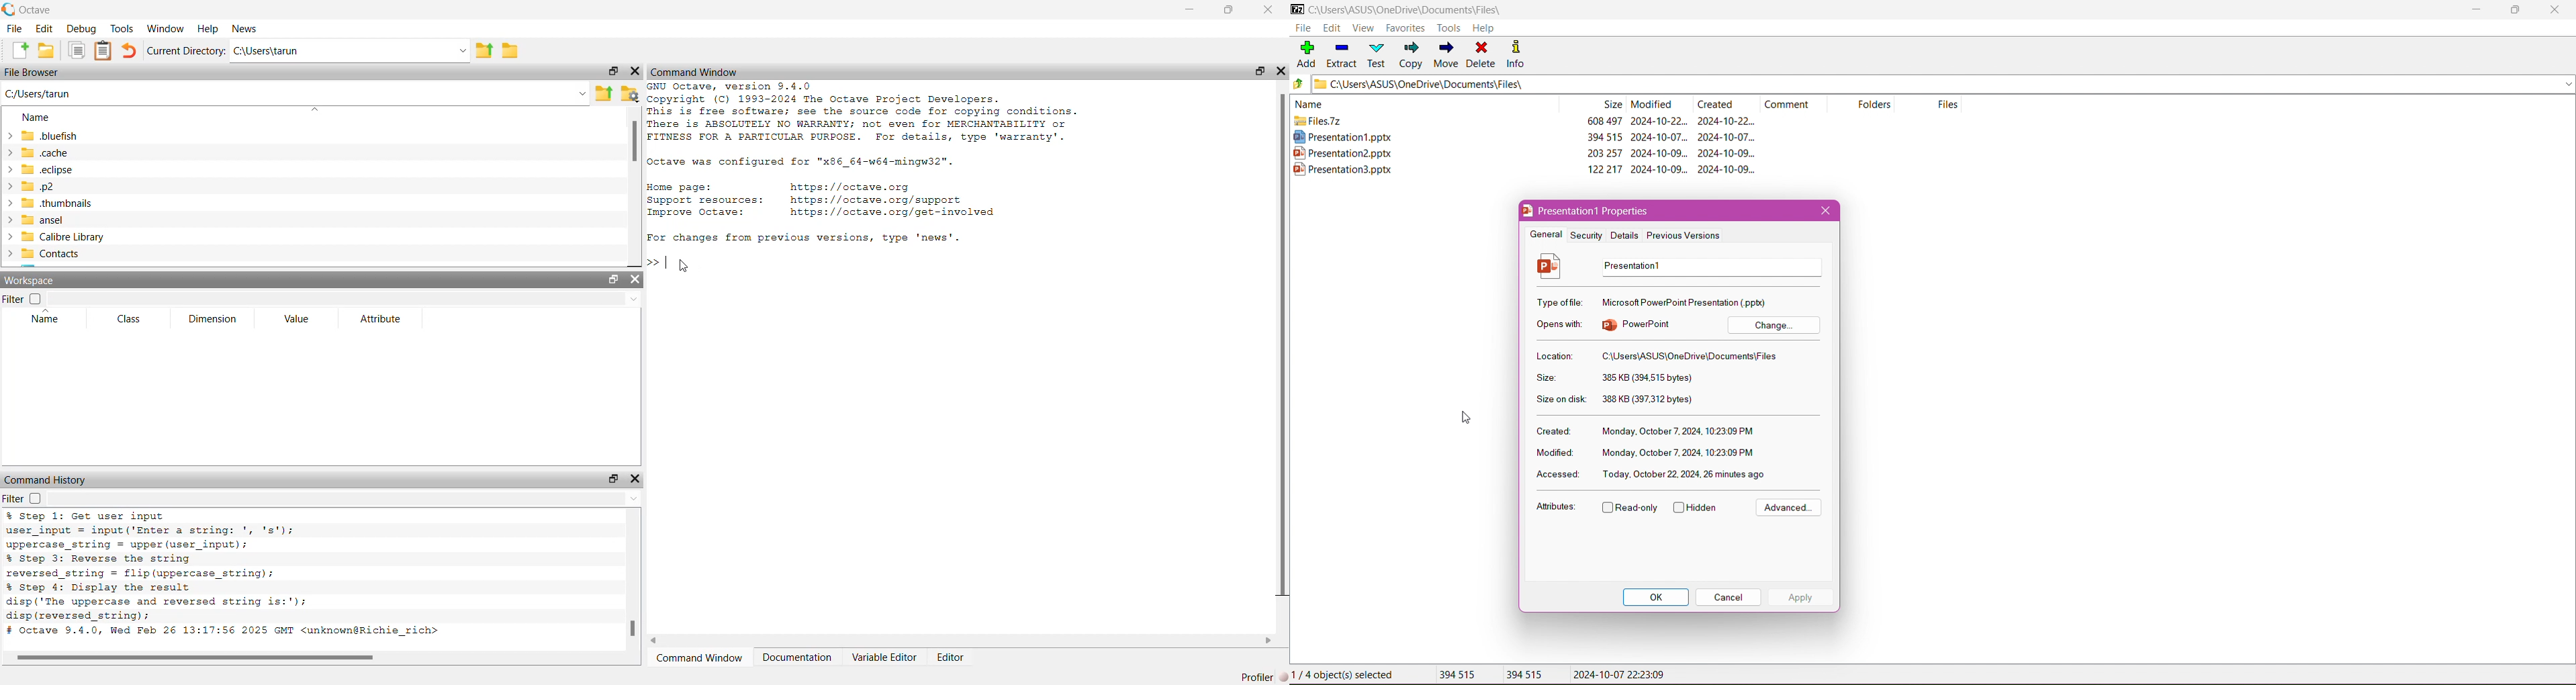 The width and height of the screenshot is (2576, 700). Describe the element at coordinates (1378, 55) in the screenshot. I see `Test` at that location.